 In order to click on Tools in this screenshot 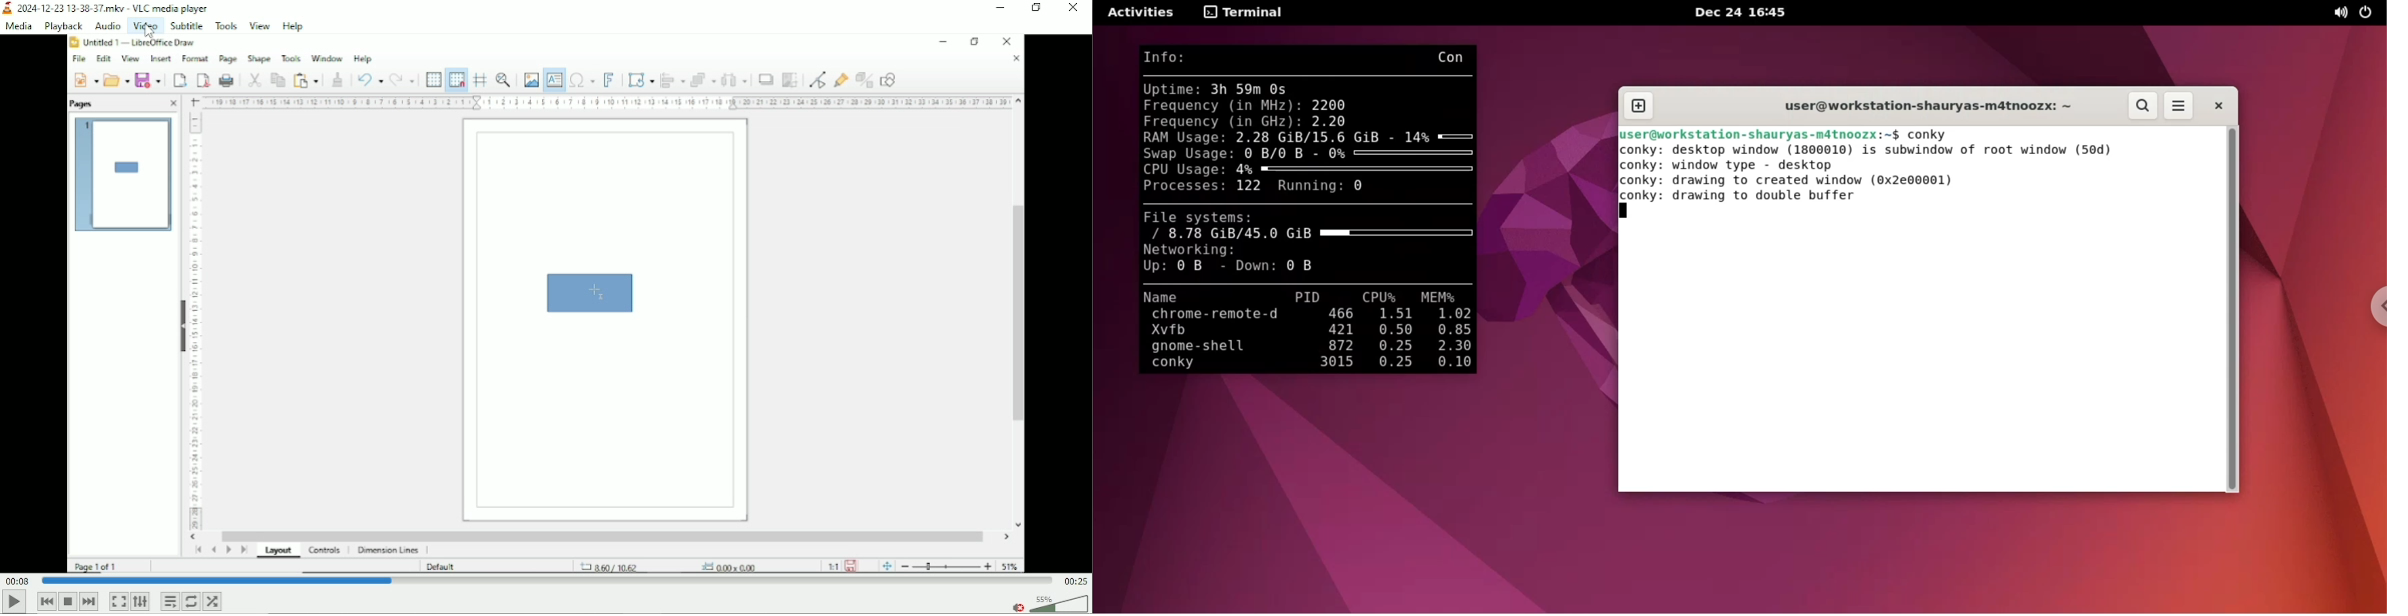, I will do `click(225, 26)`.